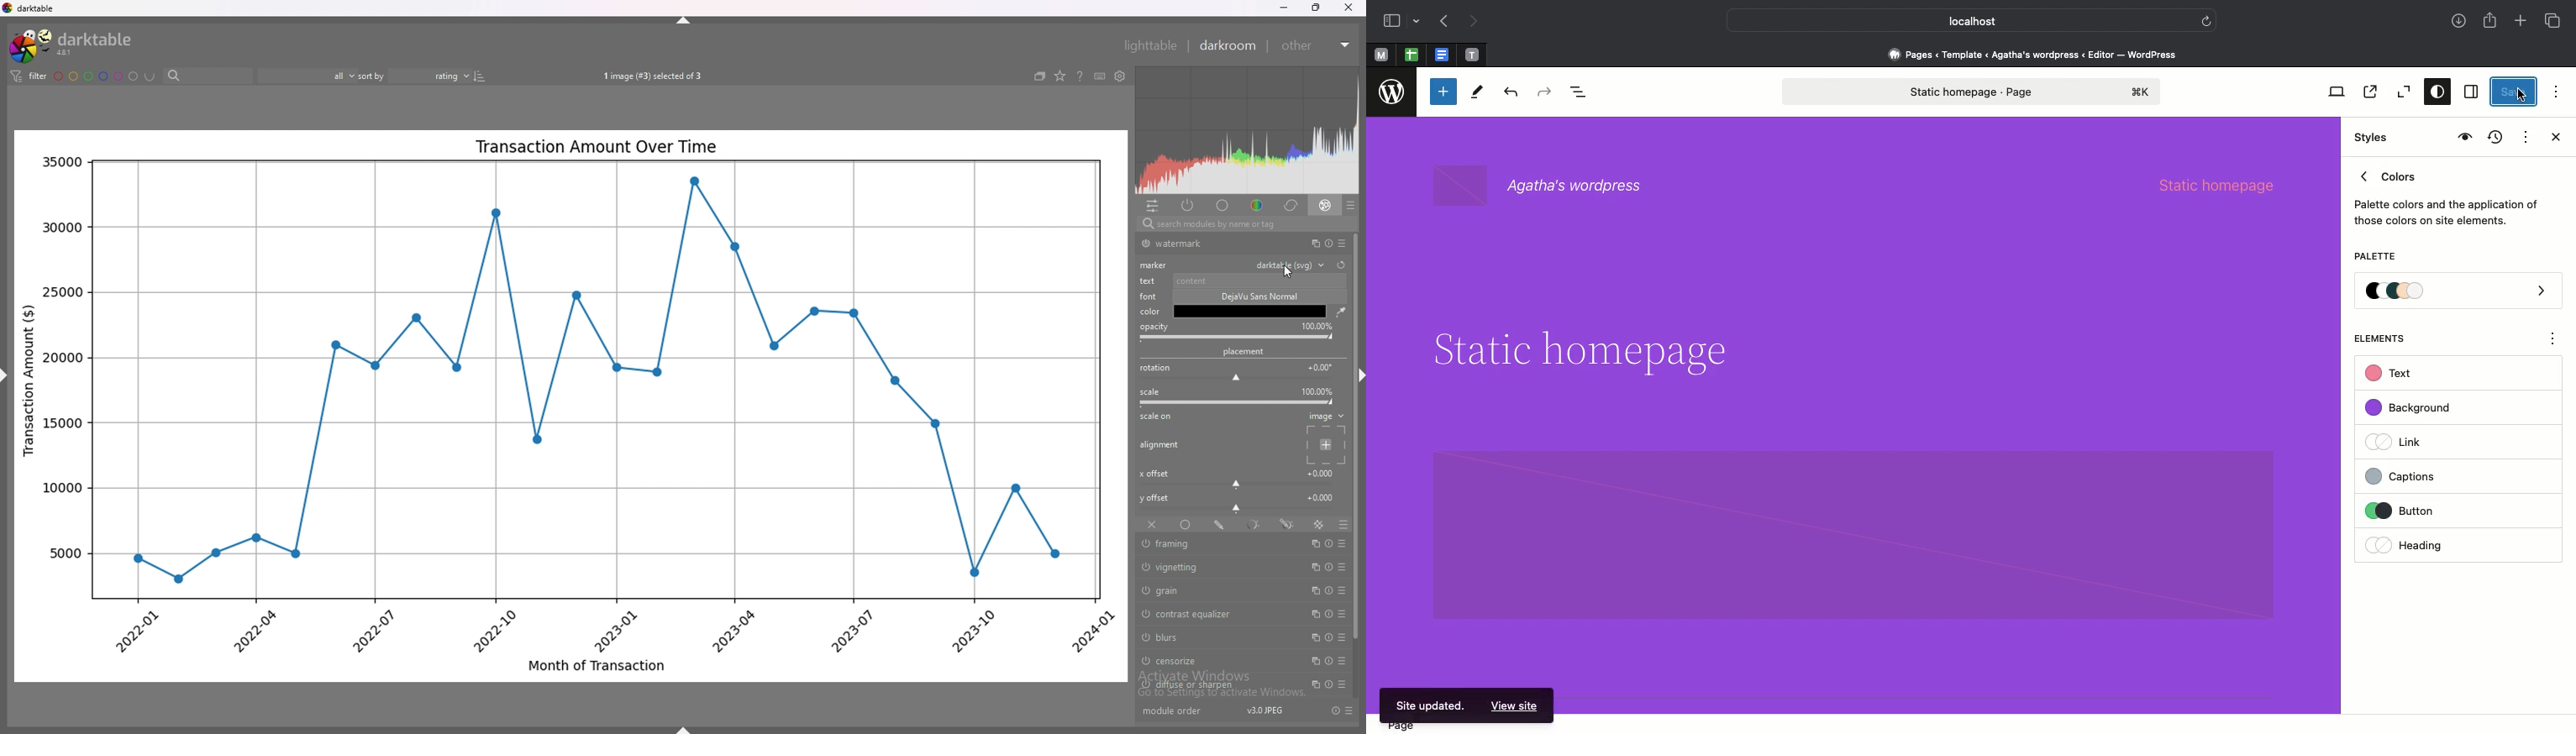  Describe the element at coordinates (1358, 378) in the screenshot. I see `hide` at that location.